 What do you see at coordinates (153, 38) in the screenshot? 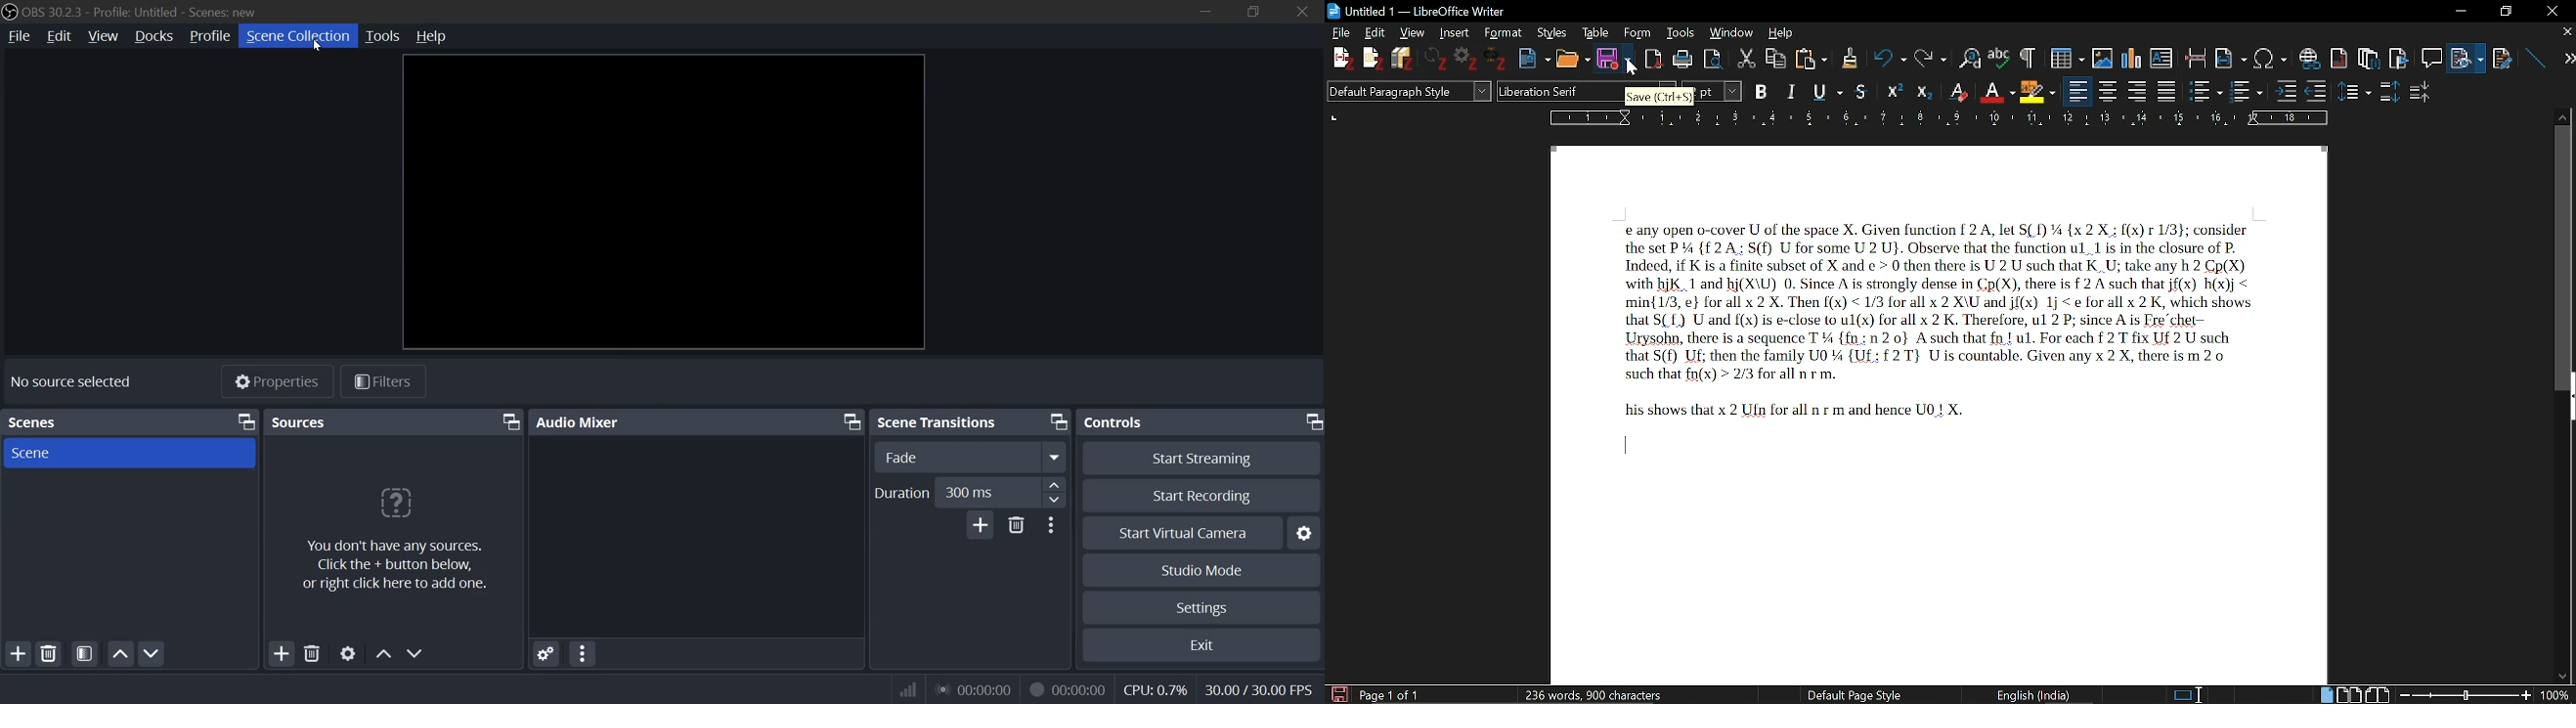
I see `docks` at bounding box center [153, 38].